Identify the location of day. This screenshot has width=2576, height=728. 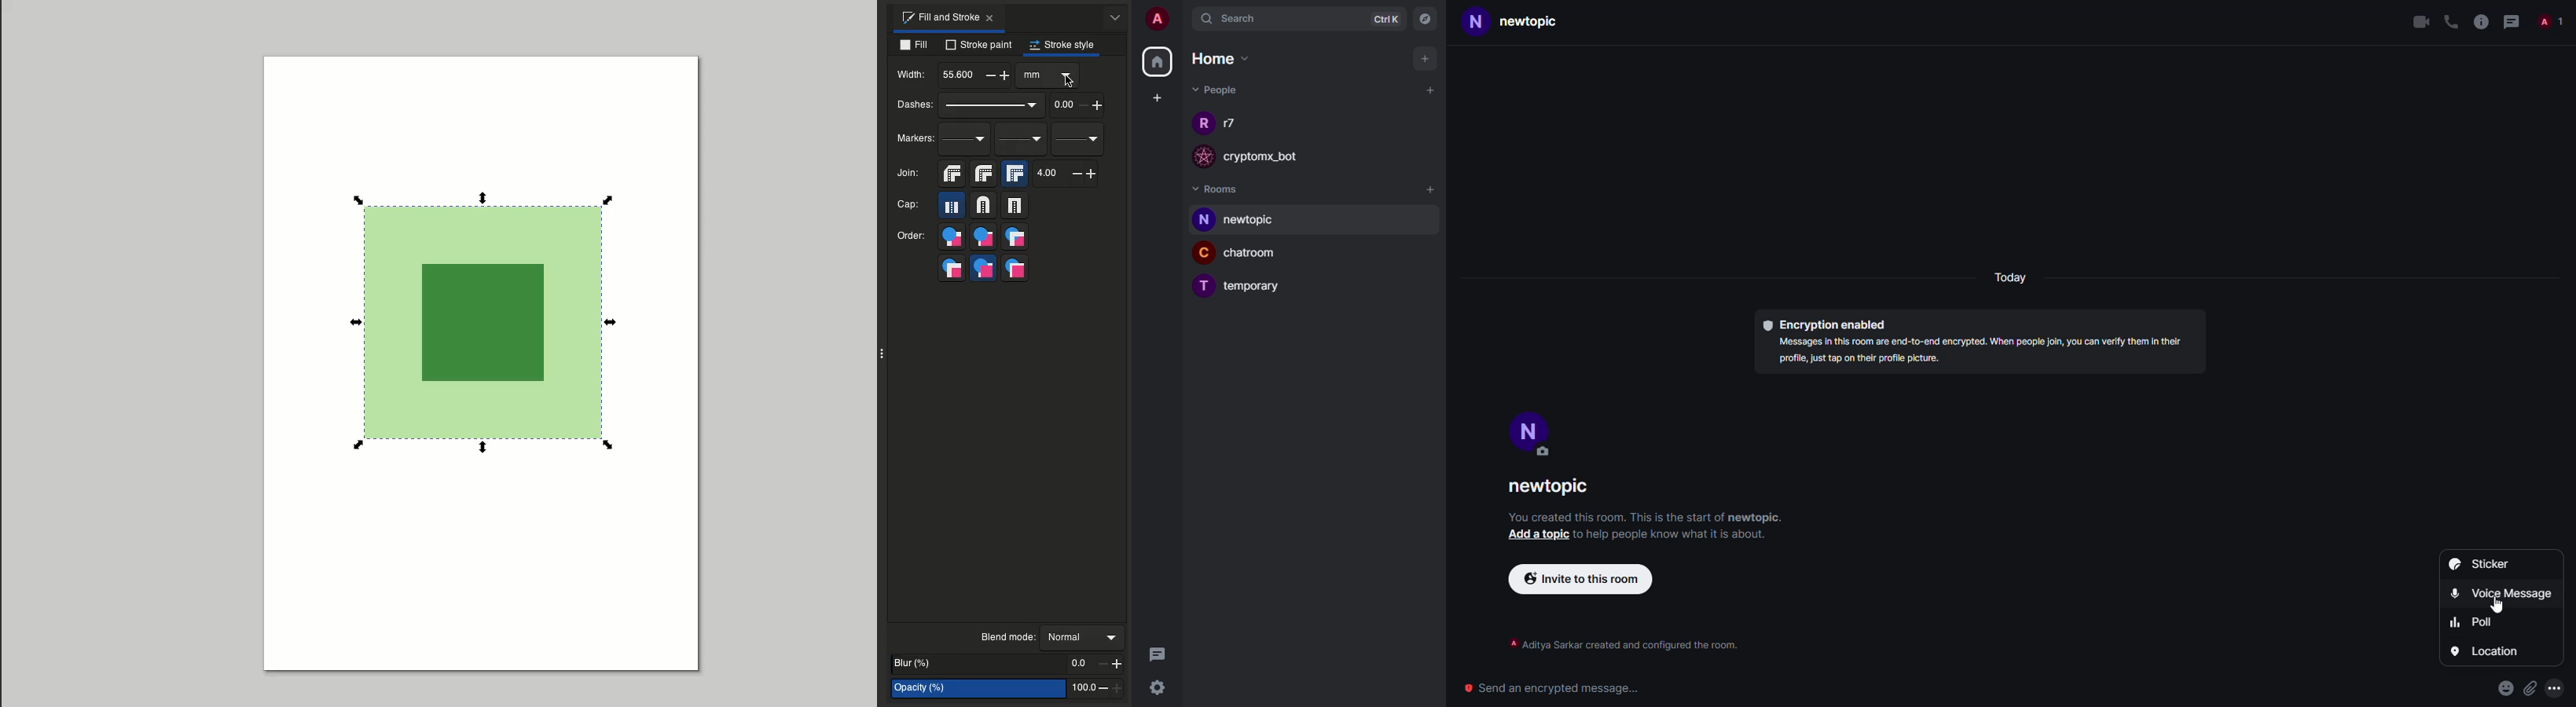
(2007, 278).